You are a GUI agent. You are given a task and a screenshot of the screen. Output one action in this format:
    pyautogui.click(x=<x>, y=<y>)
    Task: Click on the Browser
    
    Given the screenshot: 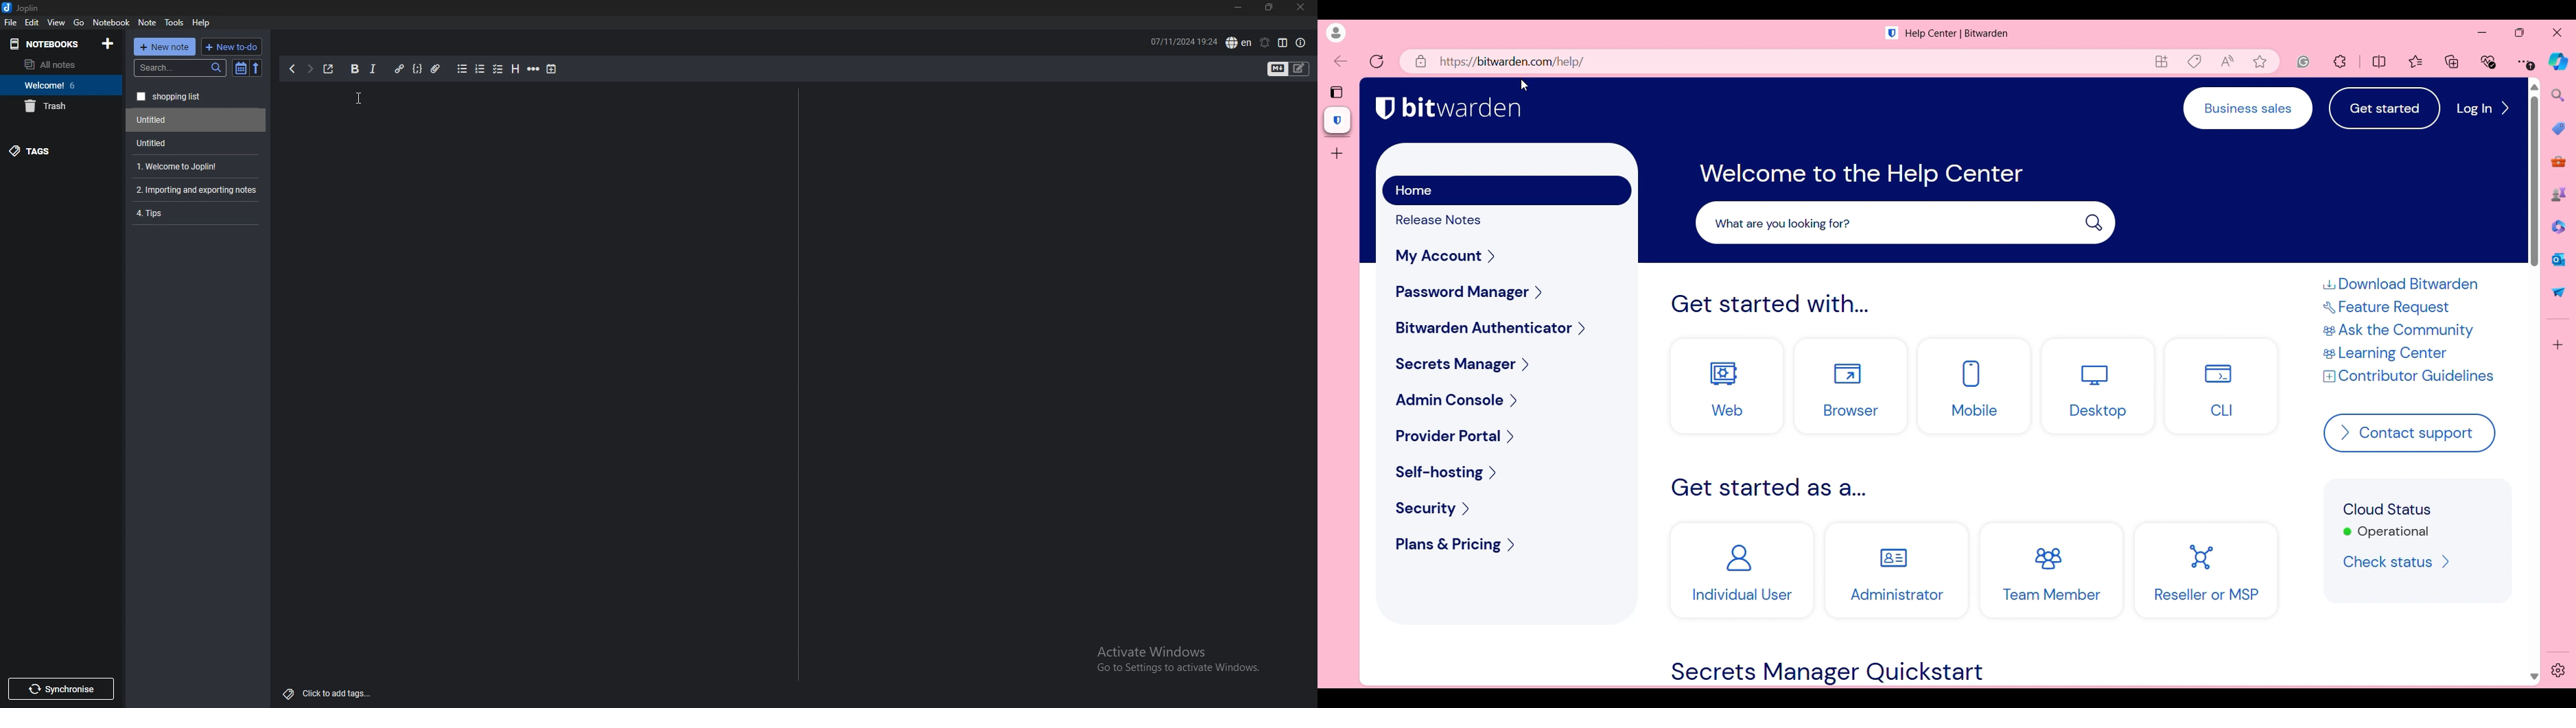 What is the action you would take?
    pyautogui.click(x=1851, y=386)
    